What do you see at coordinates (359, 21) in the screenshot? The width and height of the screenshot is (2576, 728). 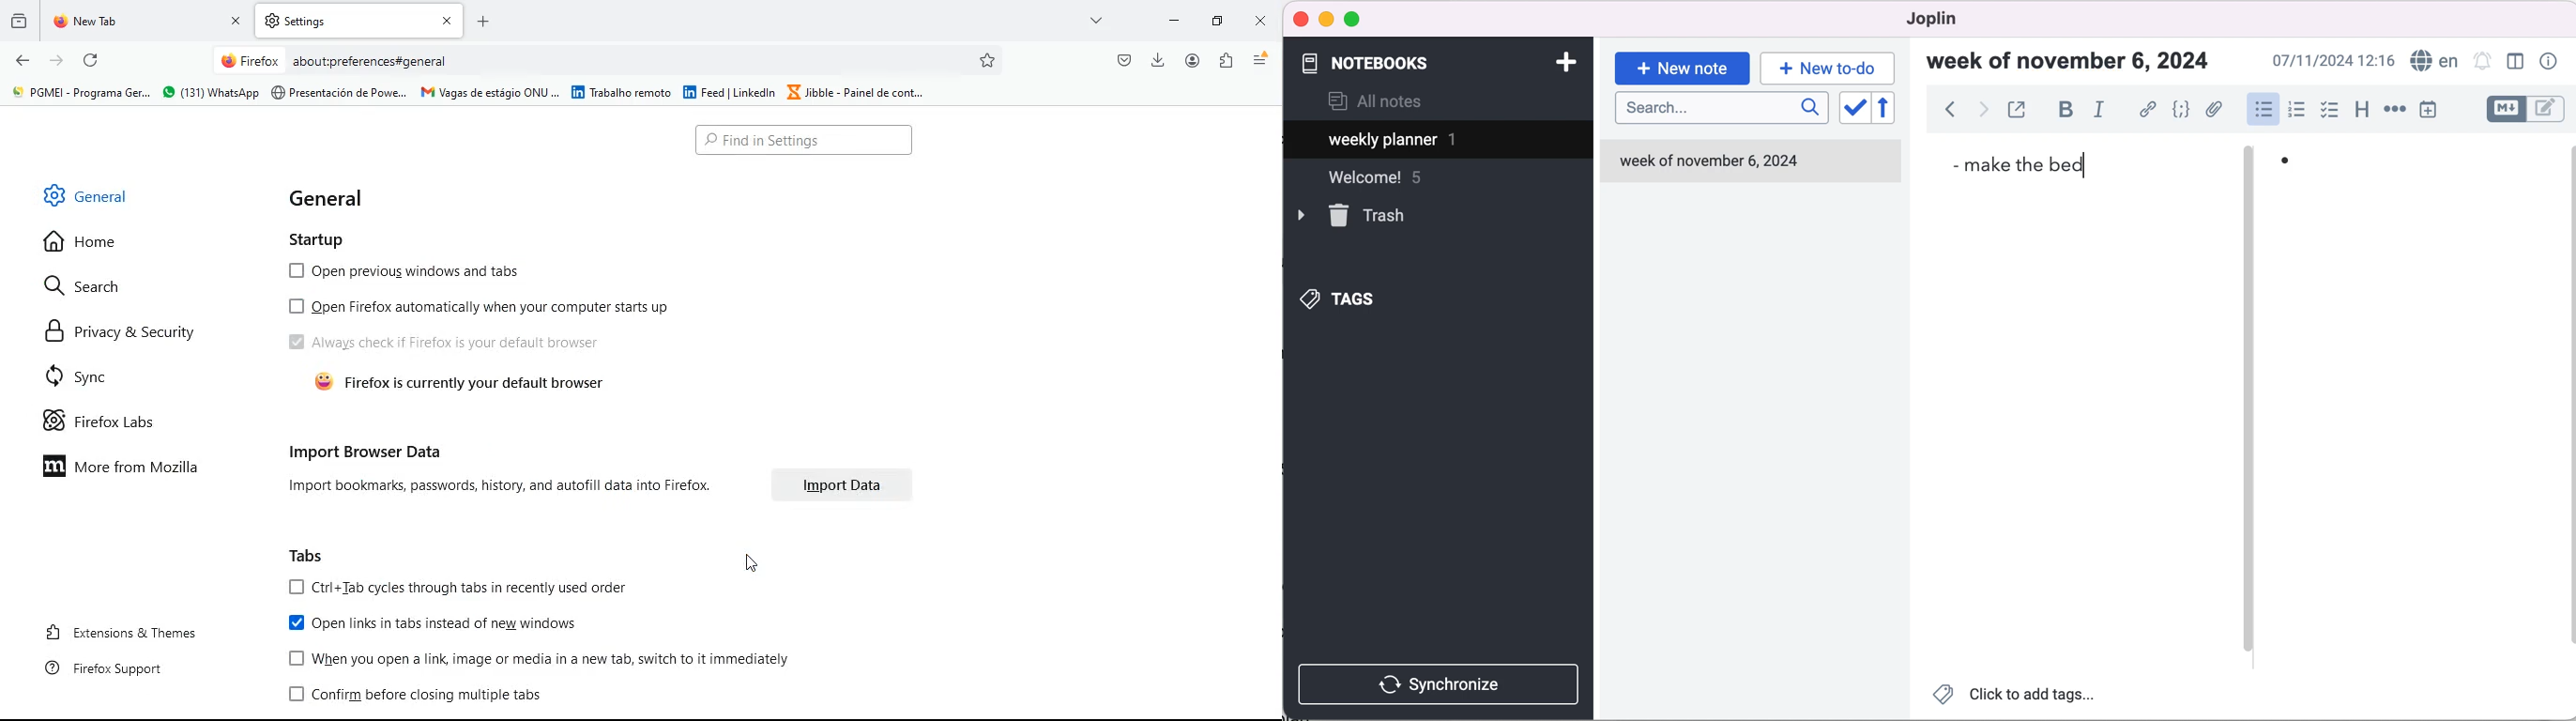 I see `tab` at bounding box center [359, 21].